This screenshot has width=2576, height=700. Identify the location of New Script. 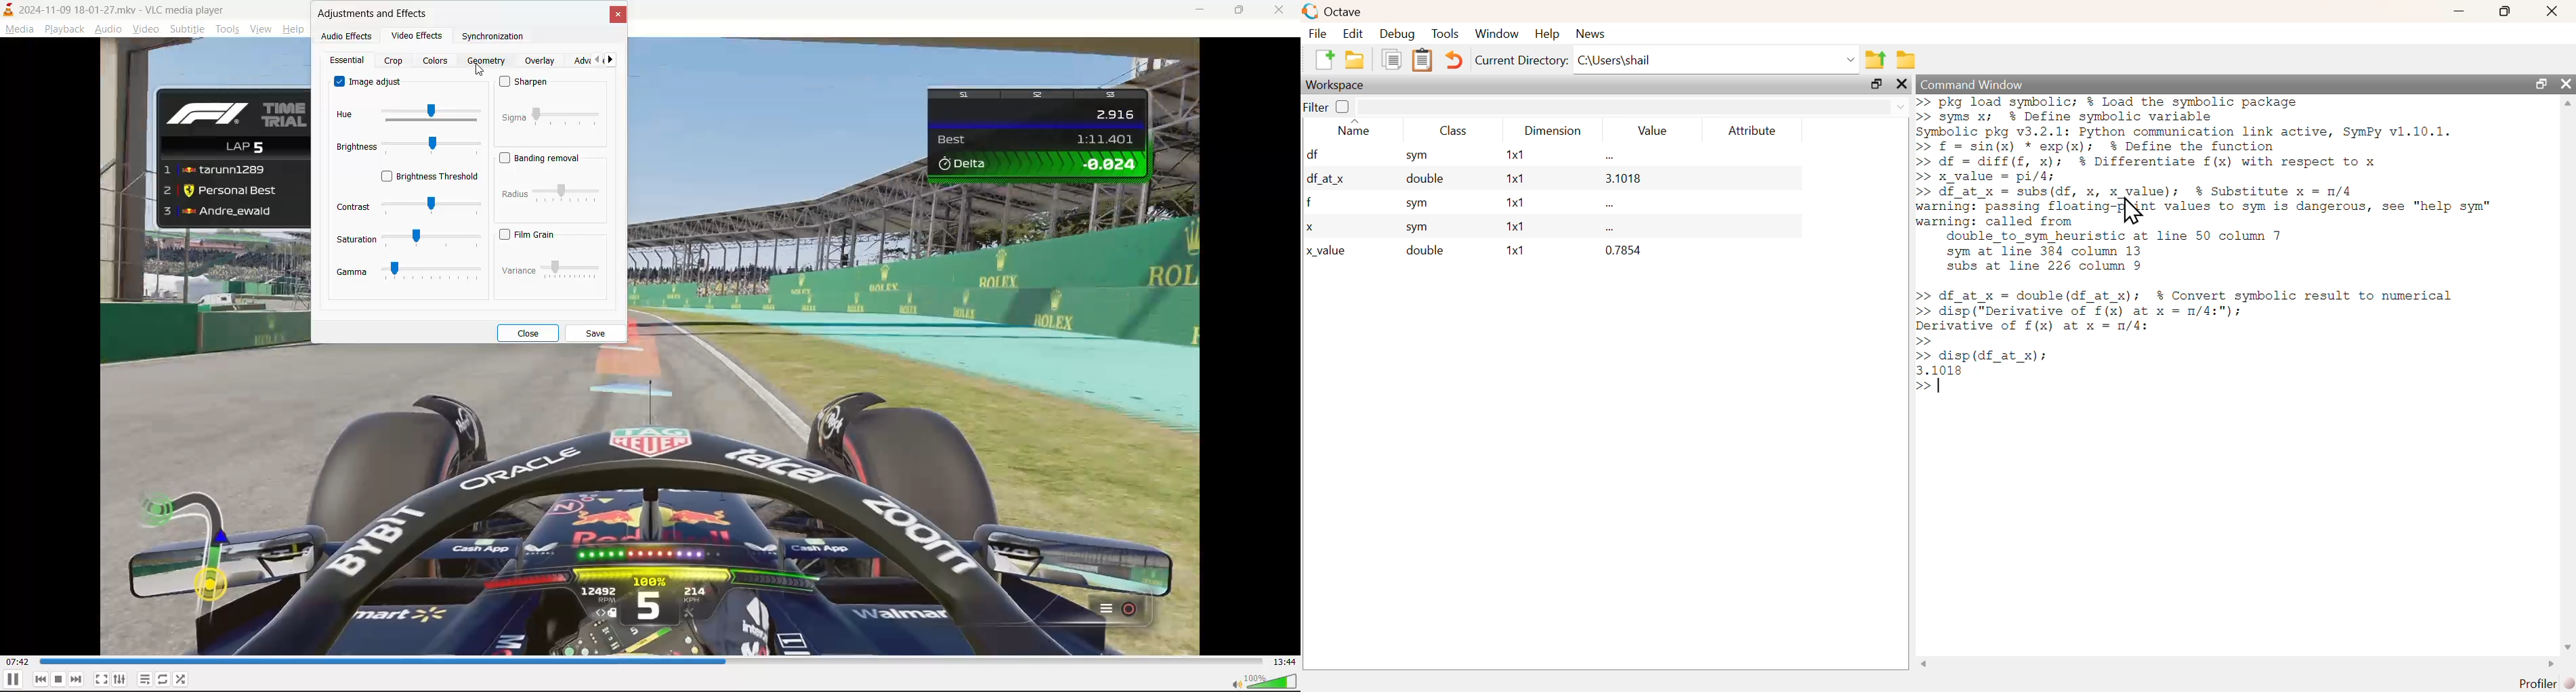
(1327, 59).